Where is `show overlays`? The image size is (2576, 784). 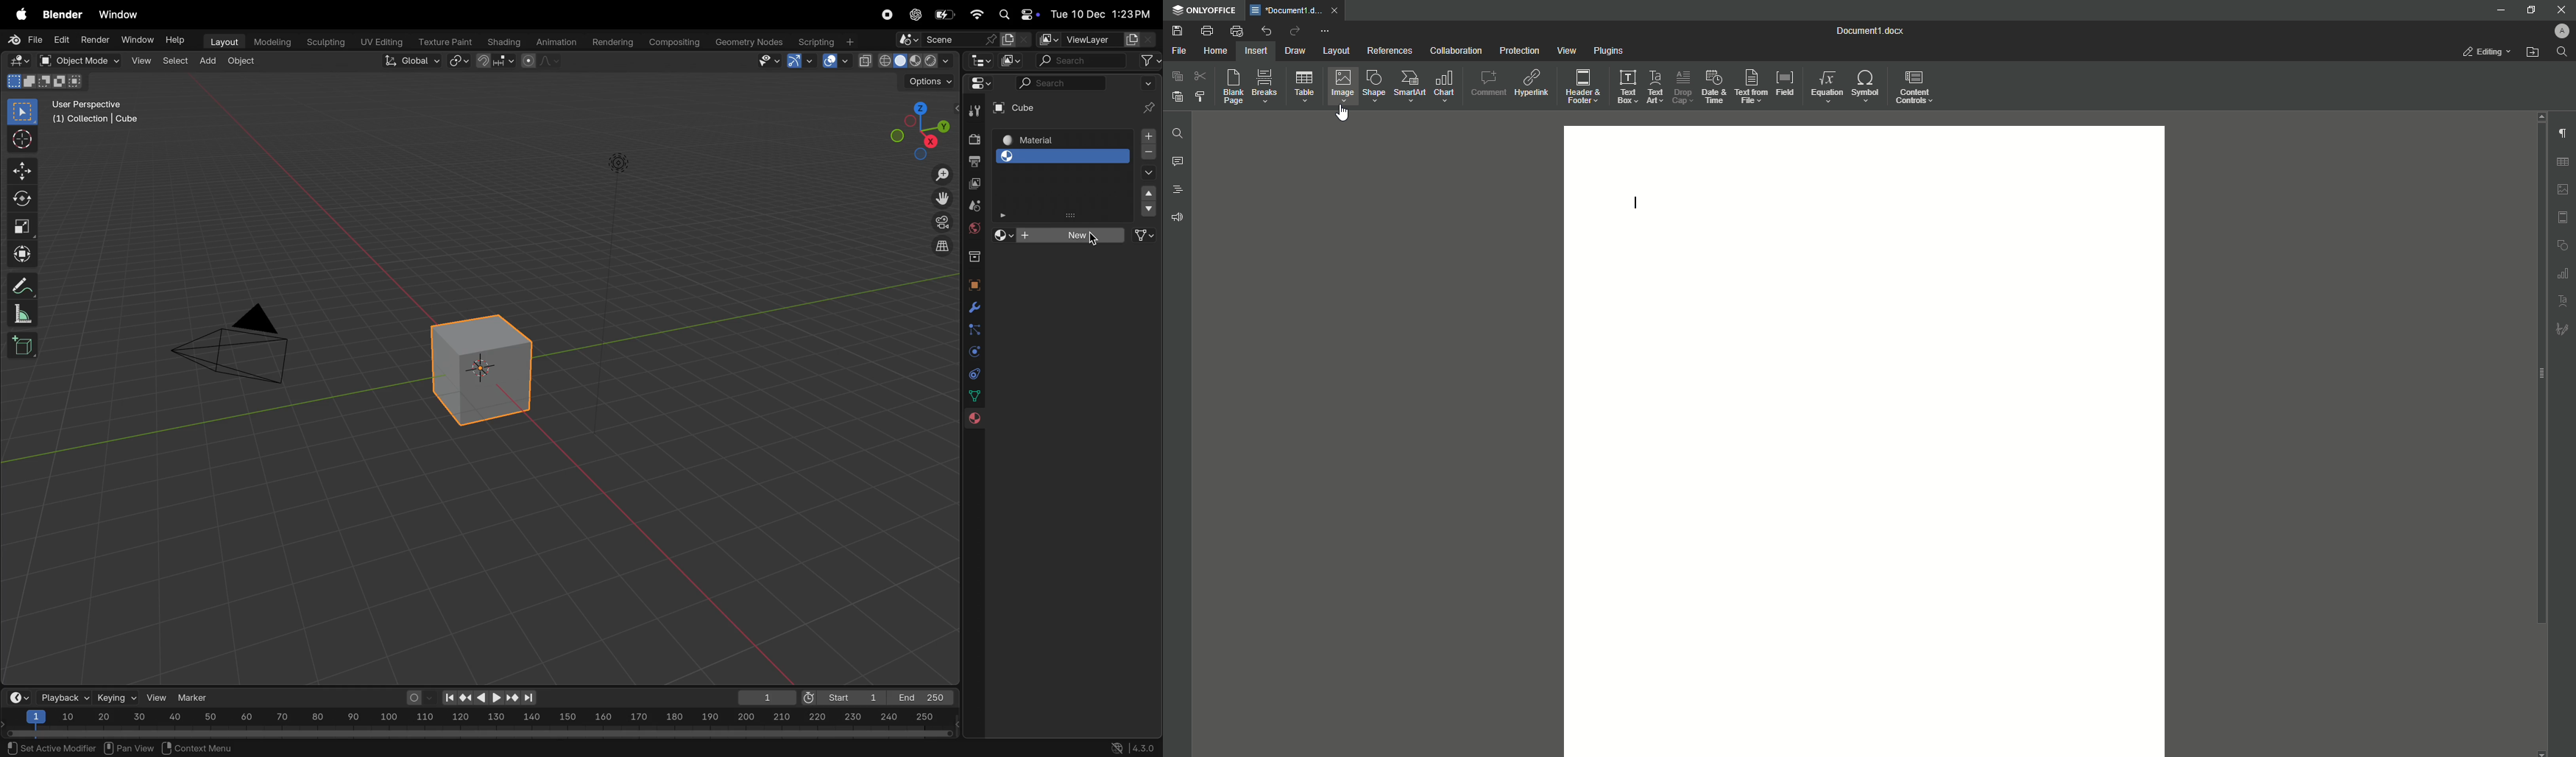 show overlays is located at coordinates (835, 61).